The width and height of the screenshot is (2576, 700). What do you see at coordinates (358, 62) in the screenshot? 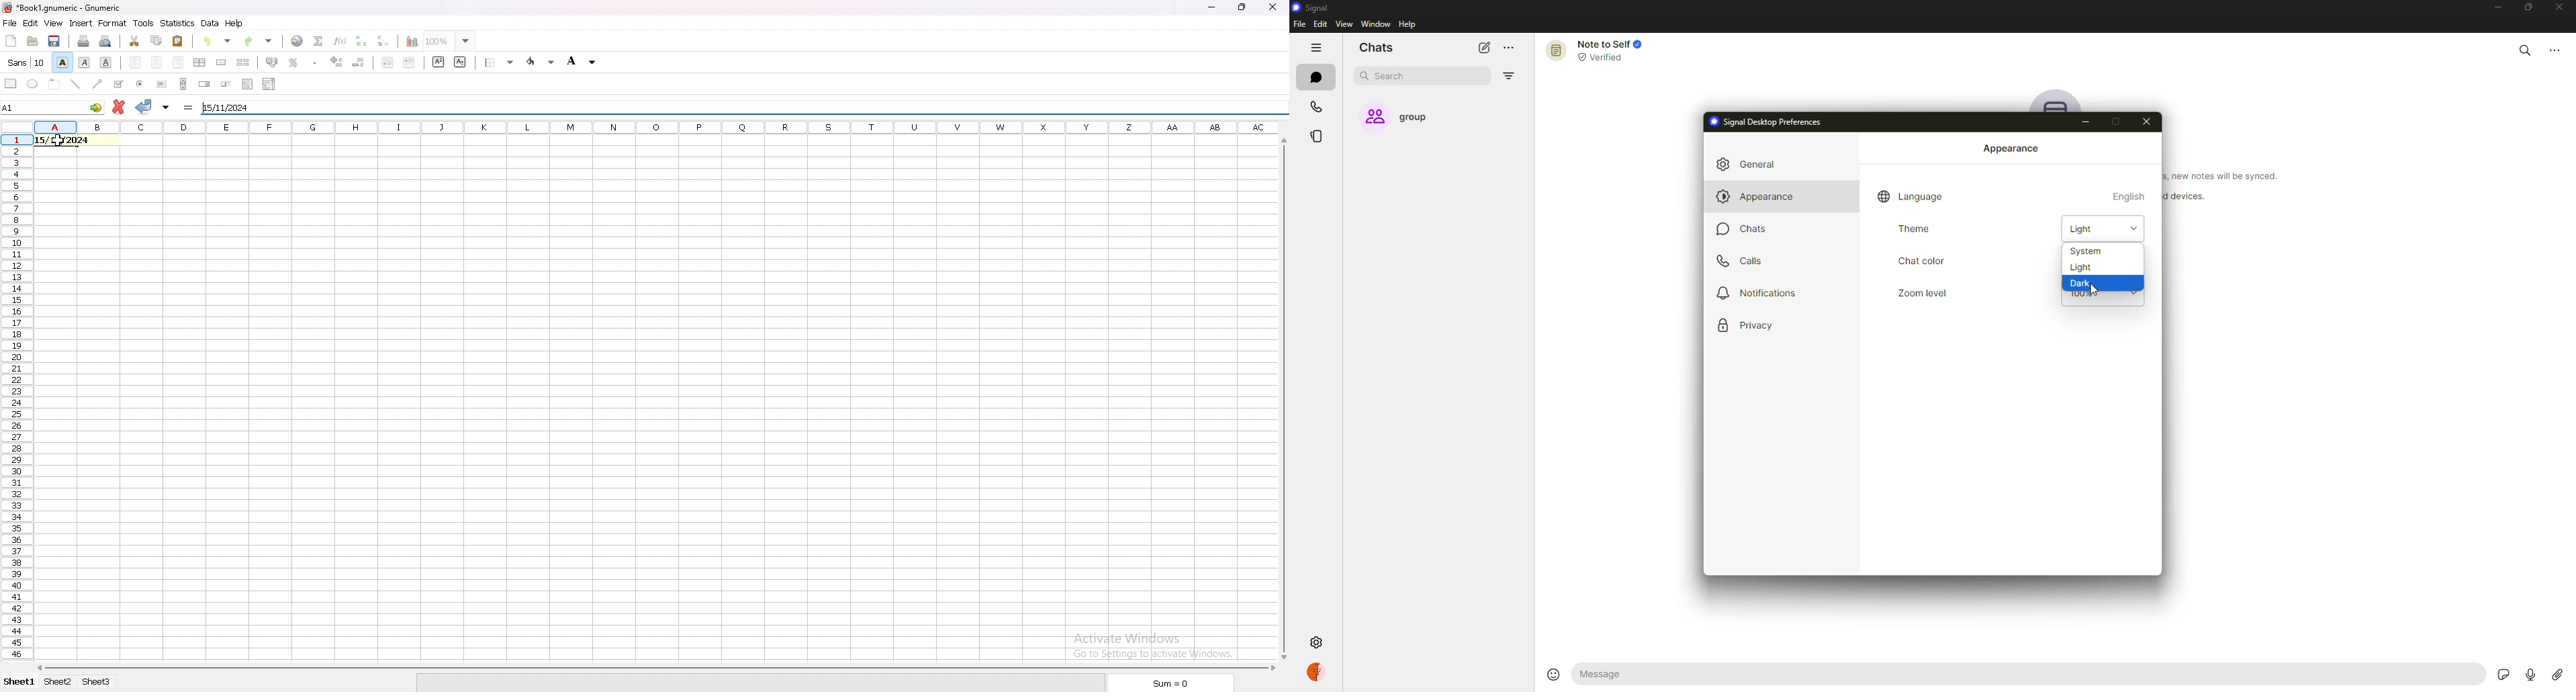
I see `decrease decimal` at bounding box center [358, 62].